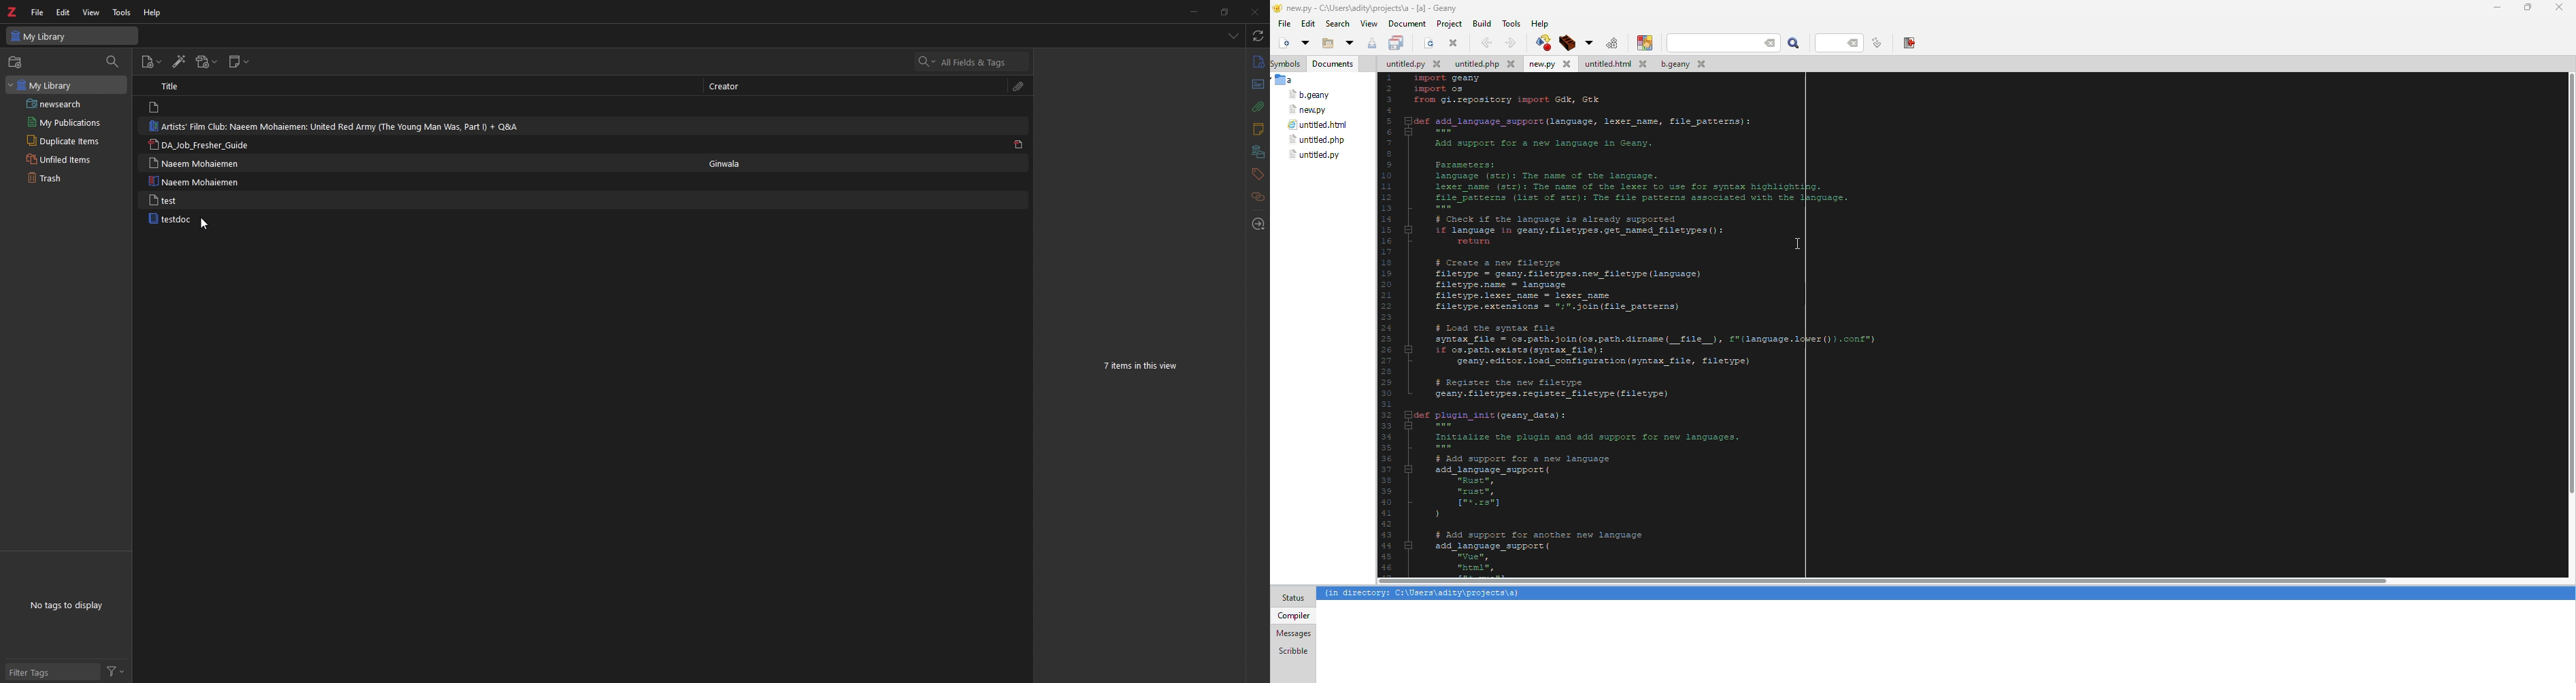  I want to click on related, so click(1257, 196).